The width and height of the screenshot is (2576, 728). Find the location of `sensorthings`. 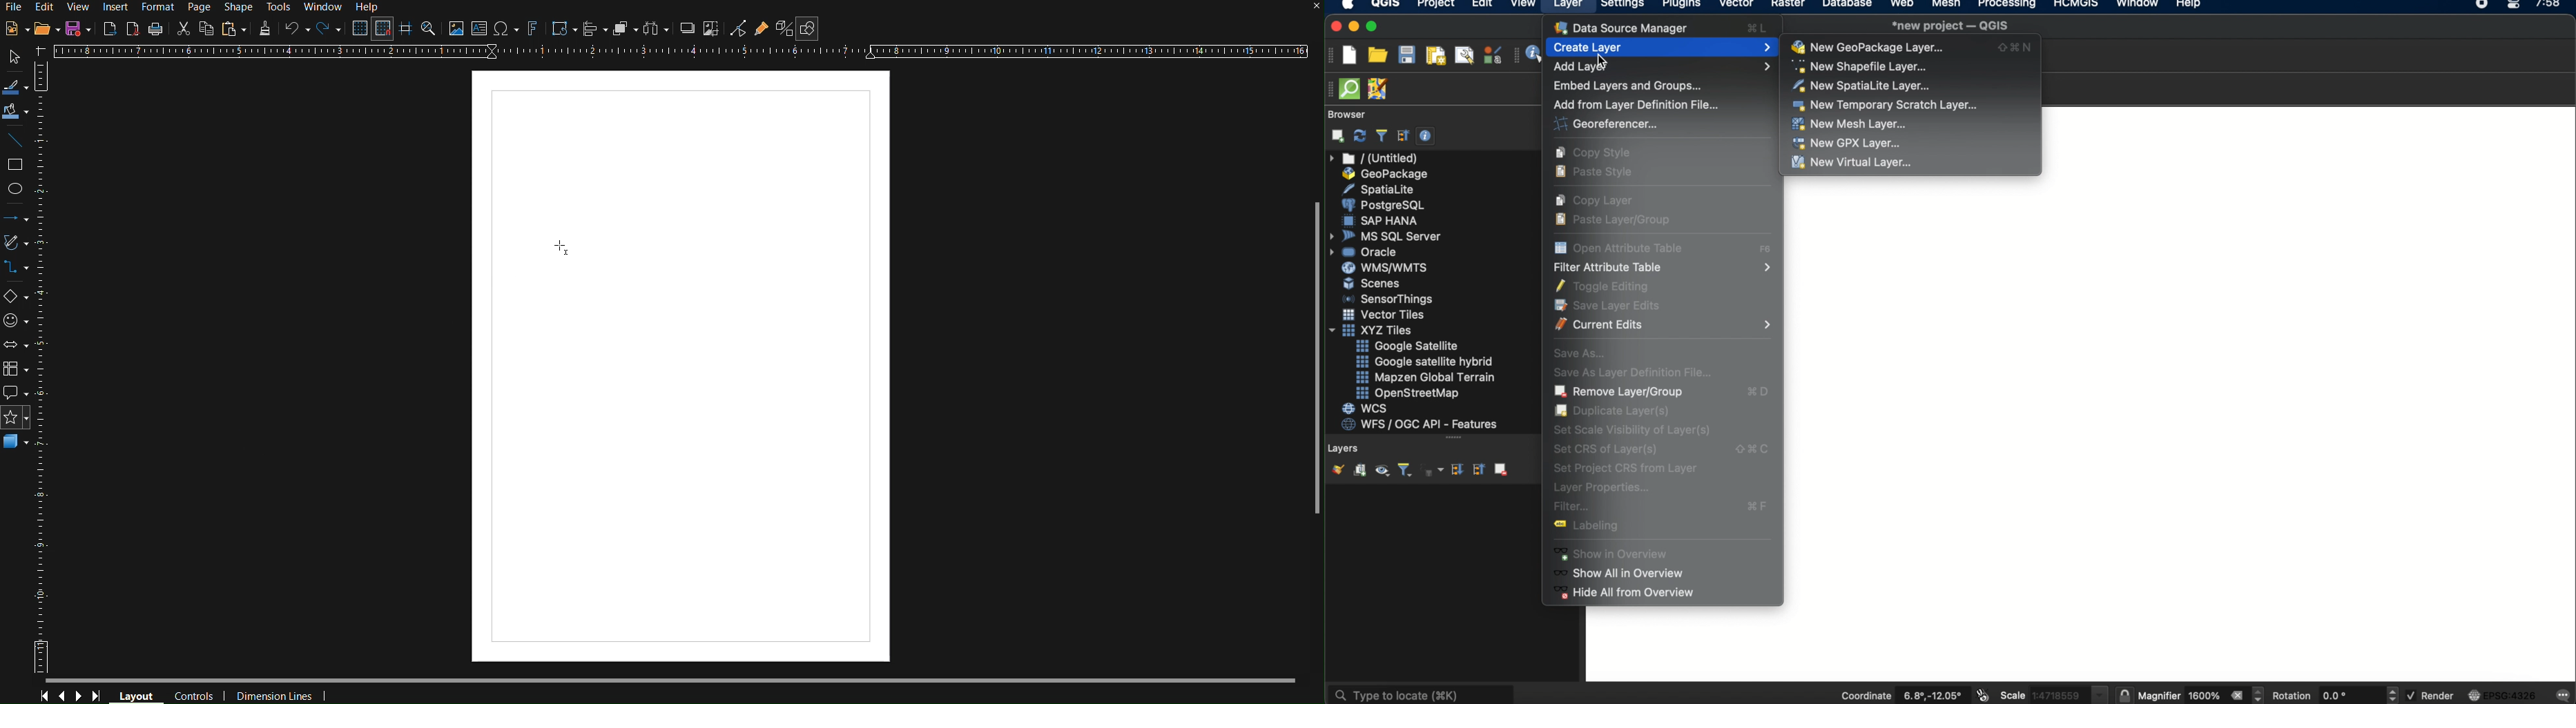

sensorthings is located at coordinates (1388, 299).